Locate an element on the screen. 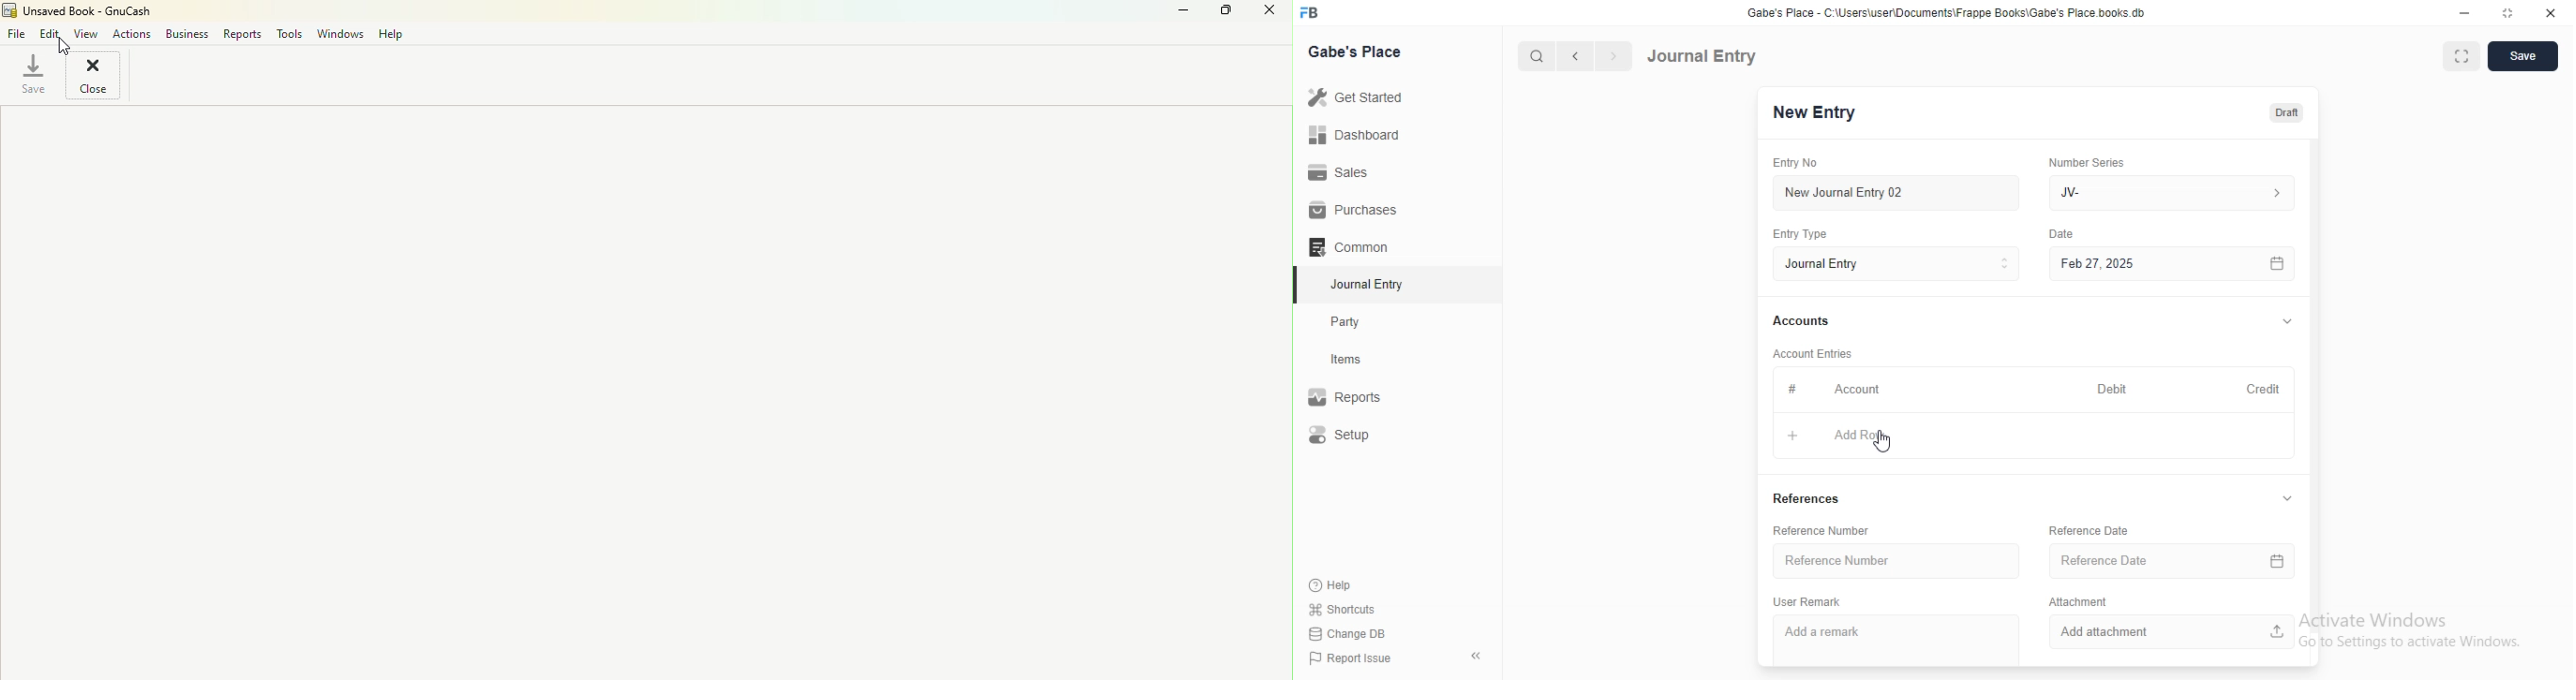 This screenshot has width=2576, height=700. References is located at coordinates (1808, 499).